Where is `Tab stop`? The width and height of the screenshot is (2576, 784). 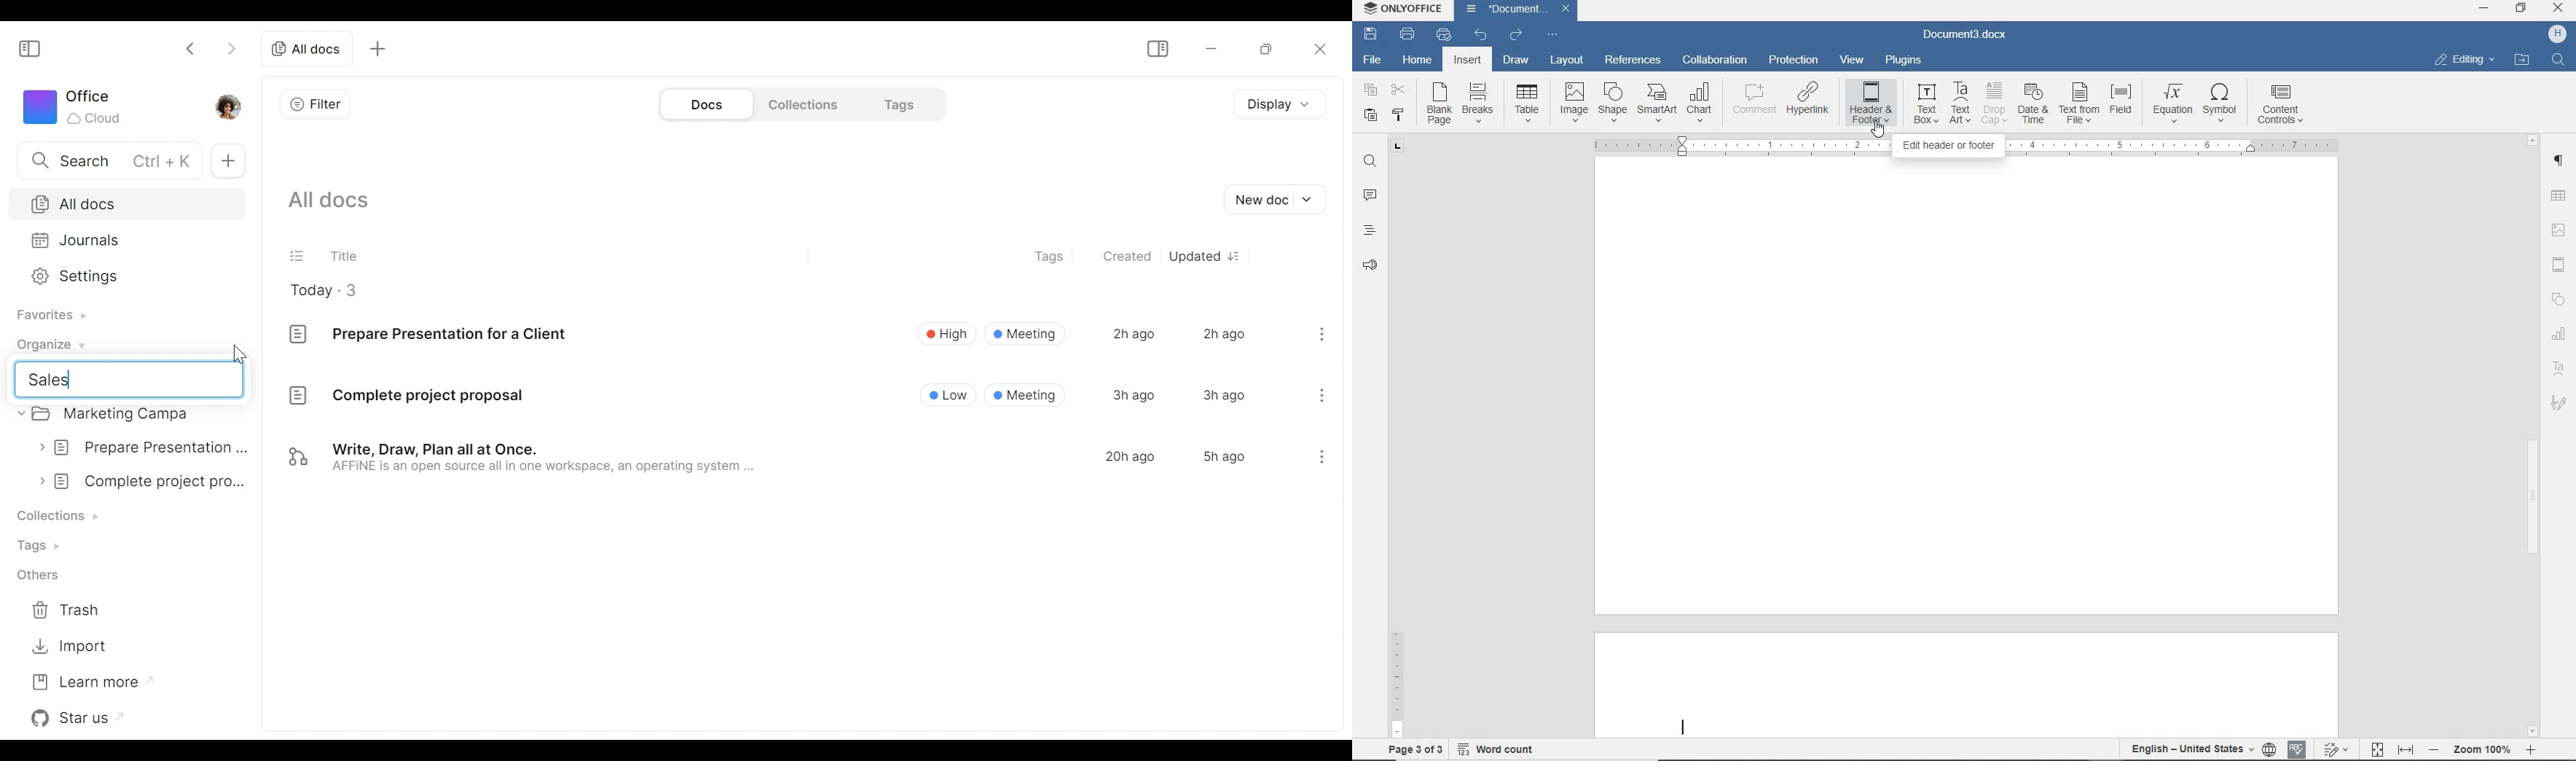 Tab stop is located at coordinates (1399, 151).